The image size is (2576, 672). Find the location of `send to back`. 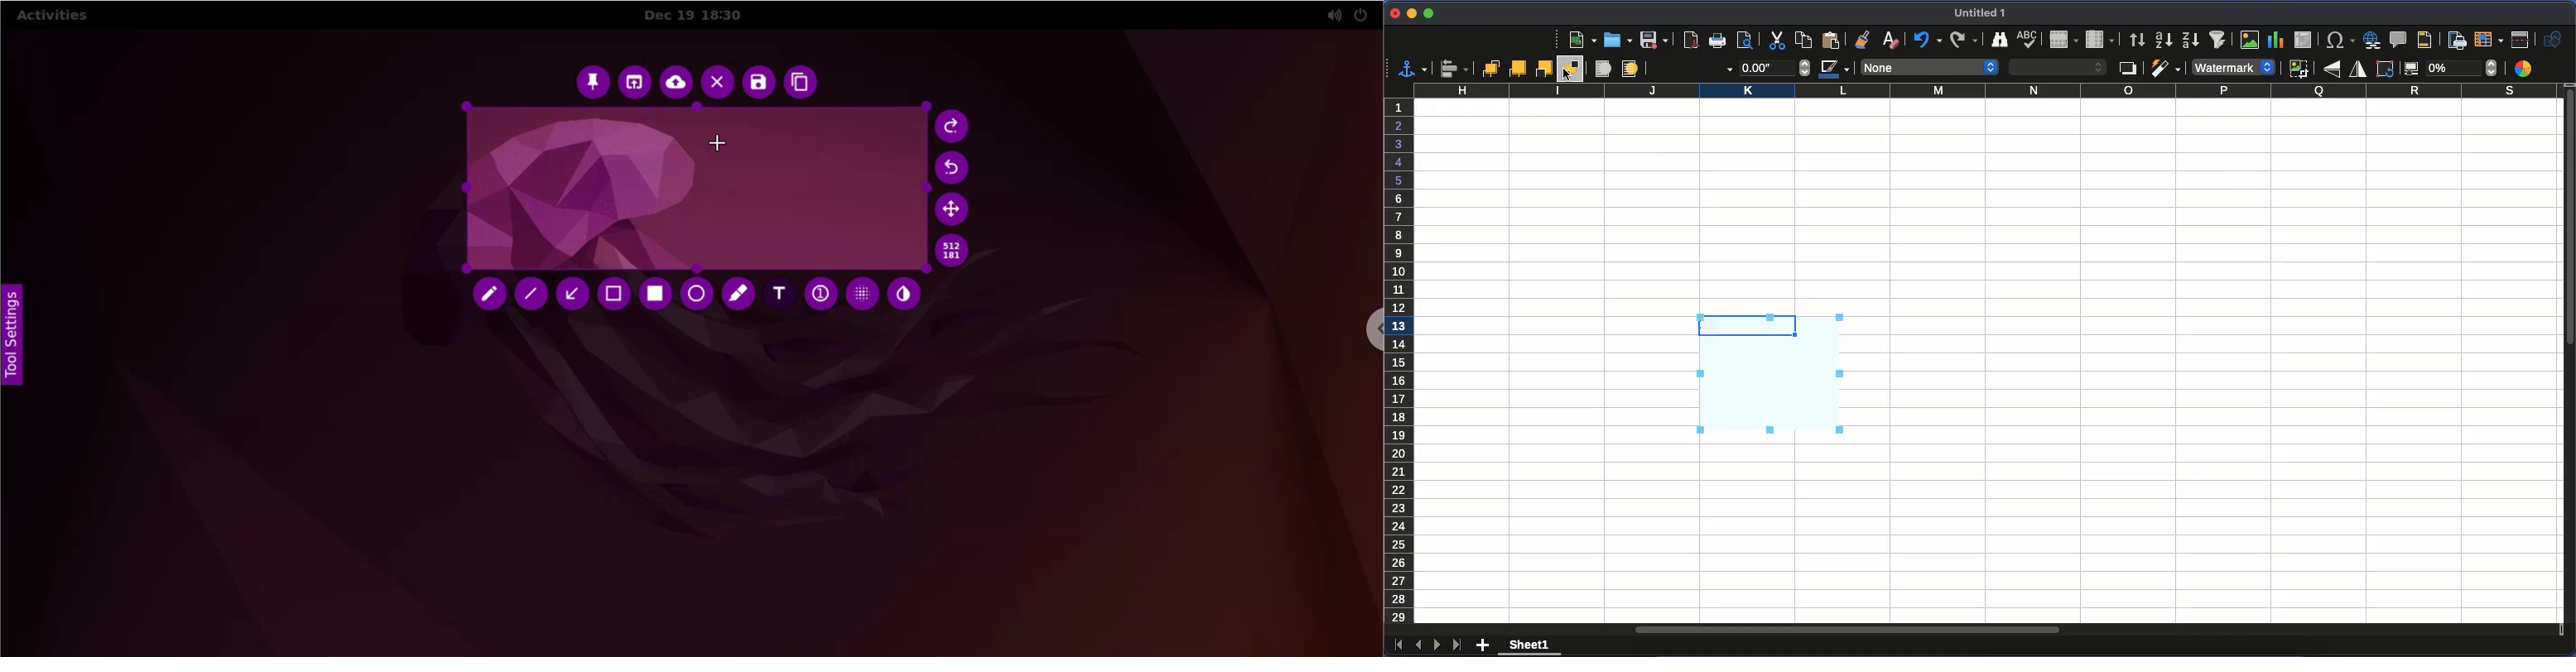

send to back is located at coordinates (1572, 69).